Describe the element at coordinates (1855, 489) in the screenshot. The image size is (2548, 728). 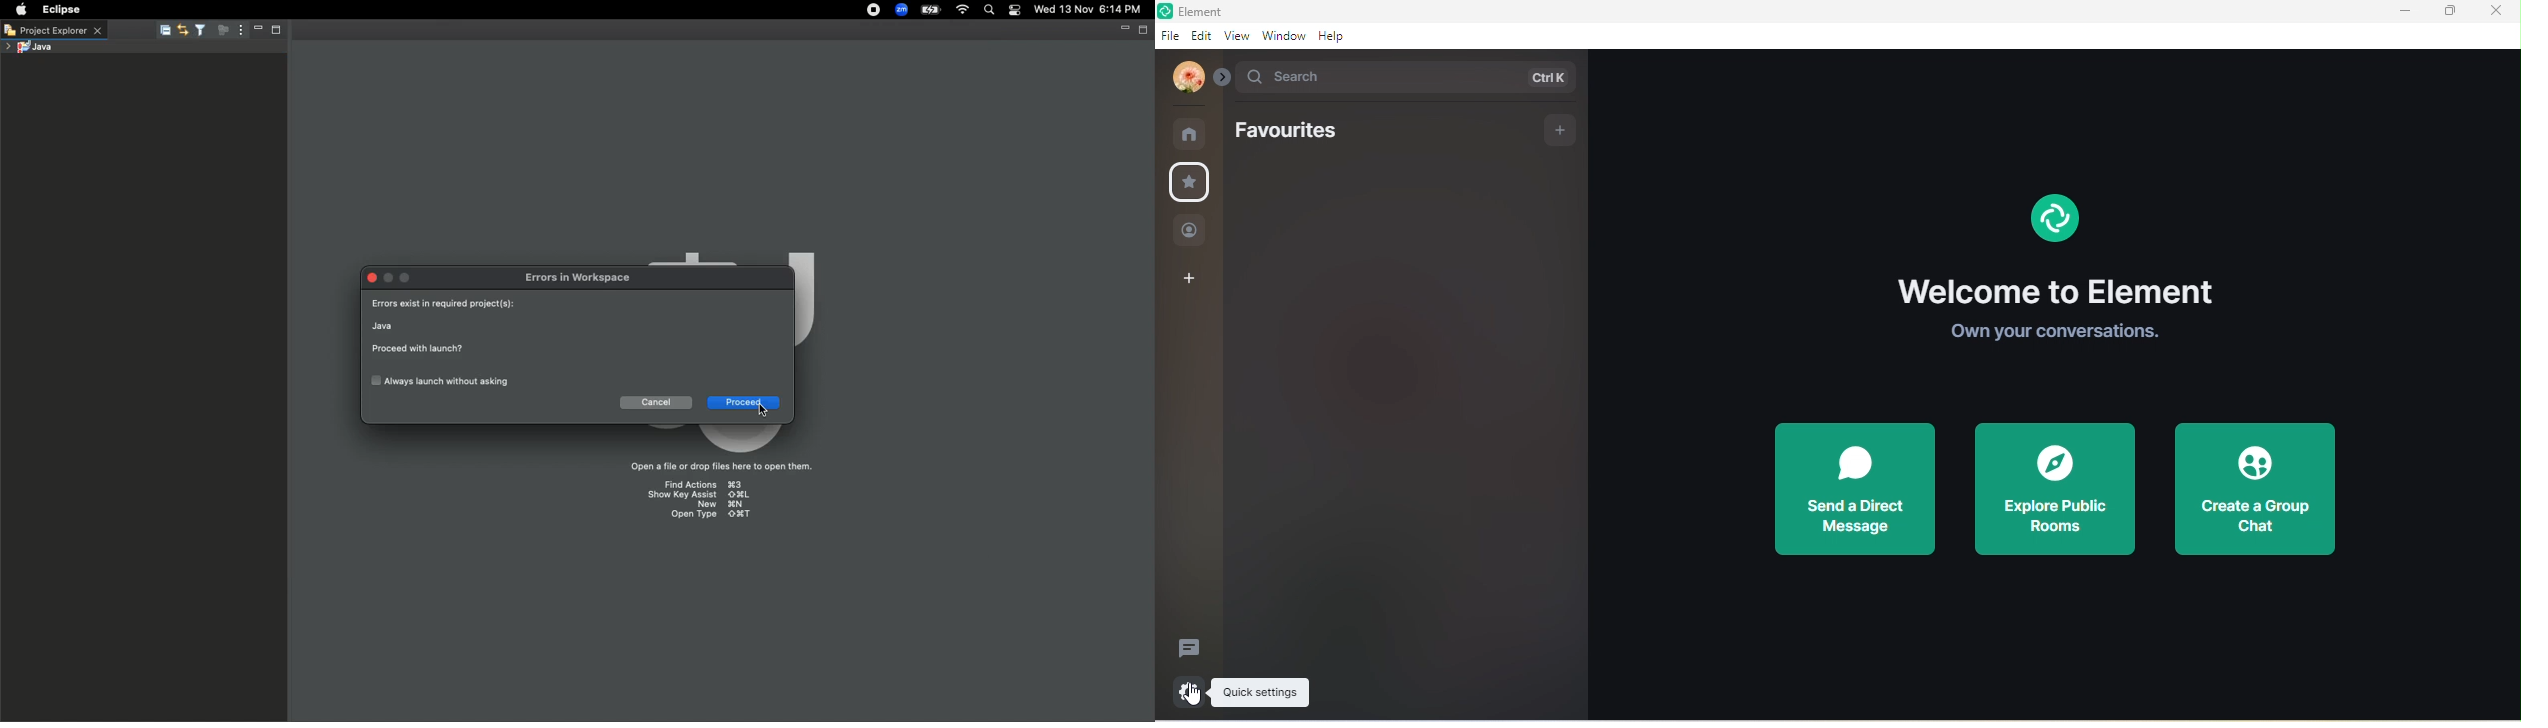
I see `send a direct message` at that location.